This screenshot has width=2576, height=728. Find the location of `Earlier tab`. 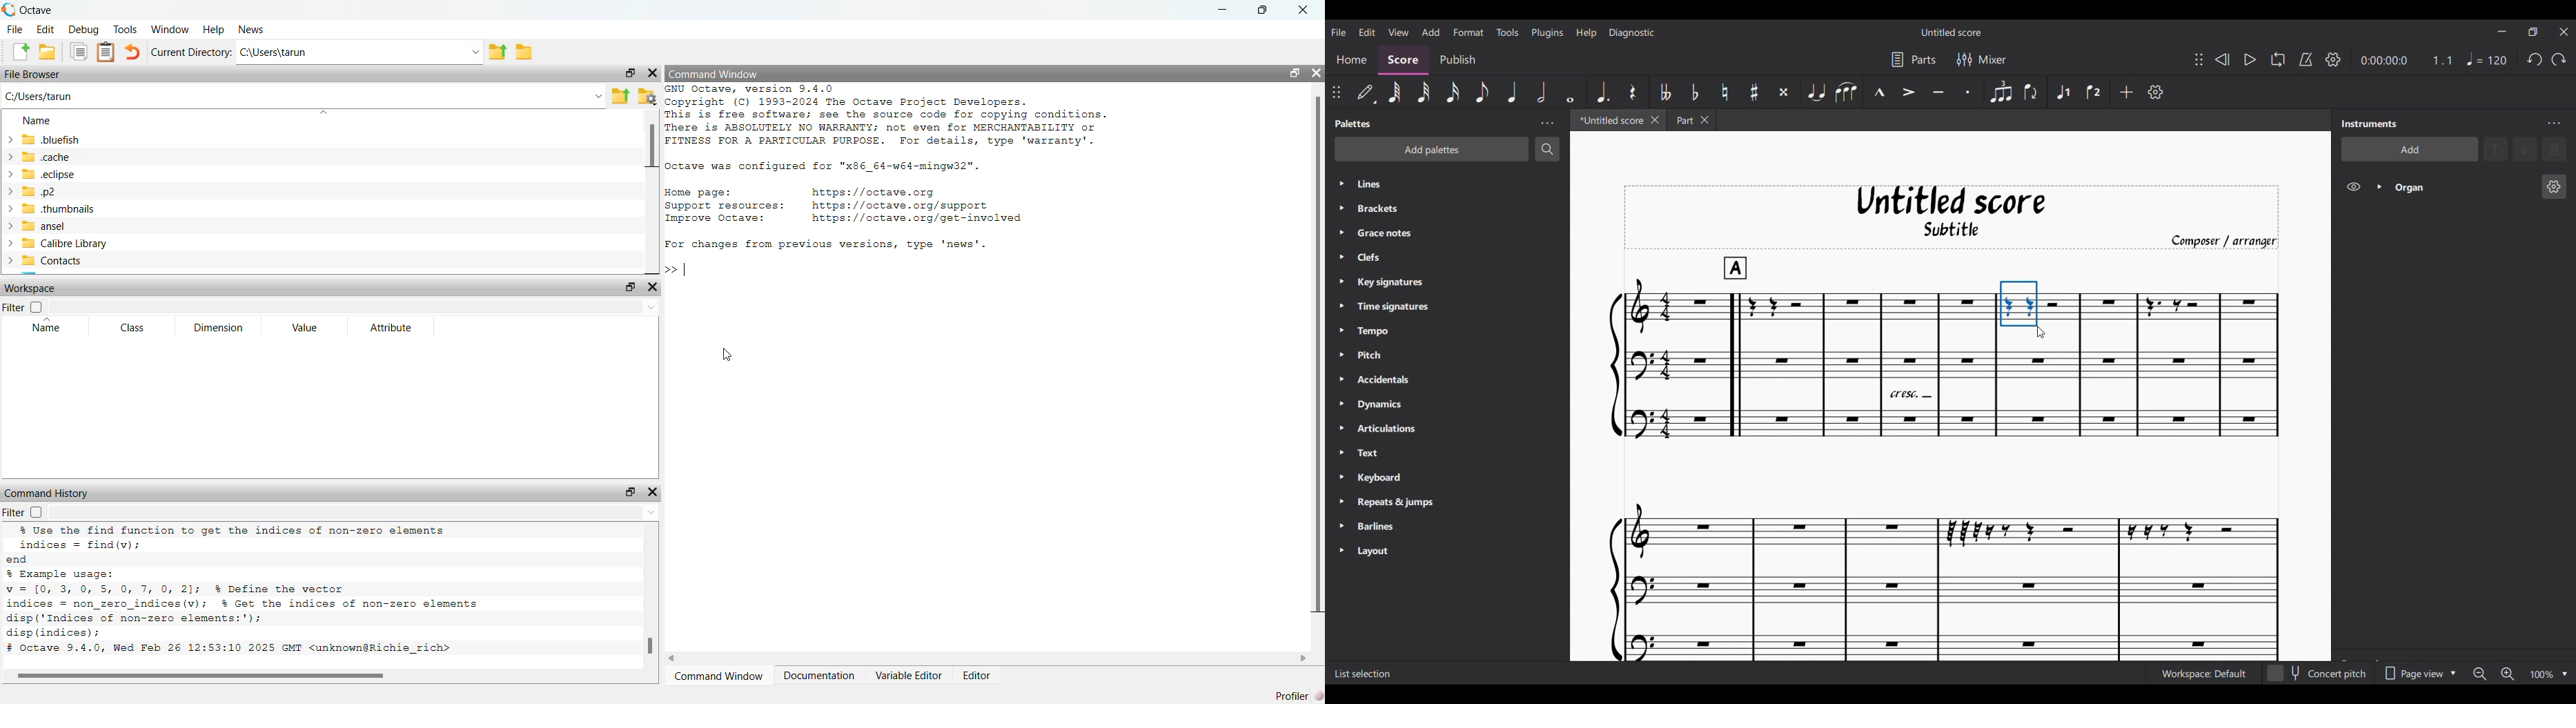

Earlier tab is located at coordinates (1691, 120).